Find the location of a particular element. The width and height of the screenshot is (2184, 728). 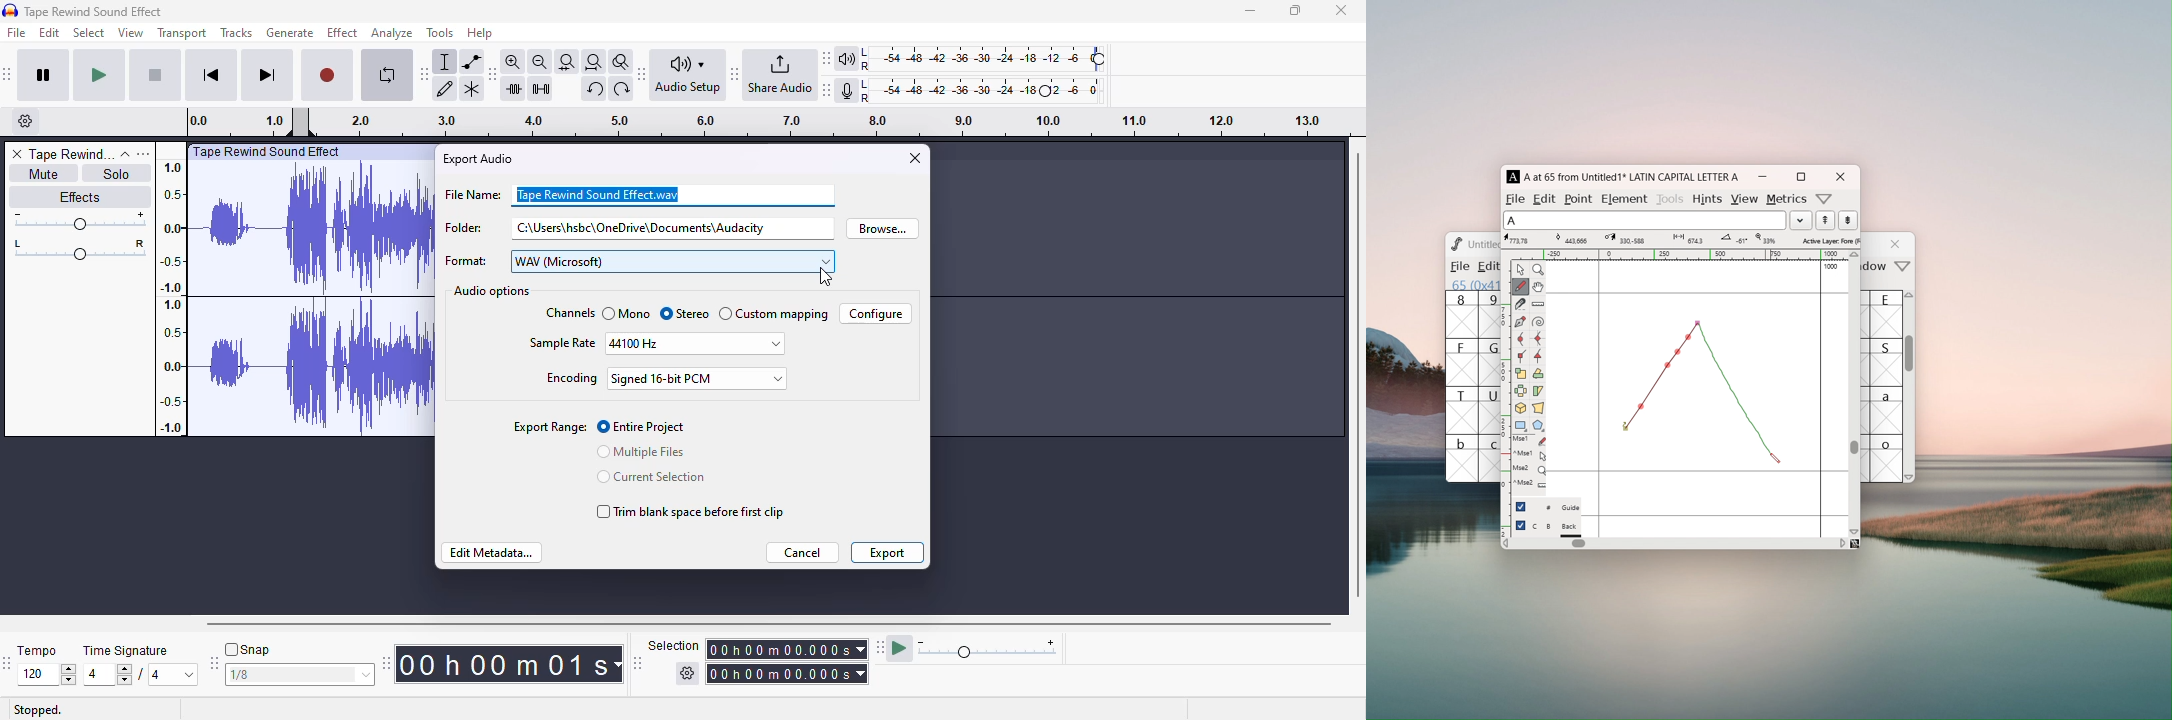

export audio is located at coordinates (476, 159).